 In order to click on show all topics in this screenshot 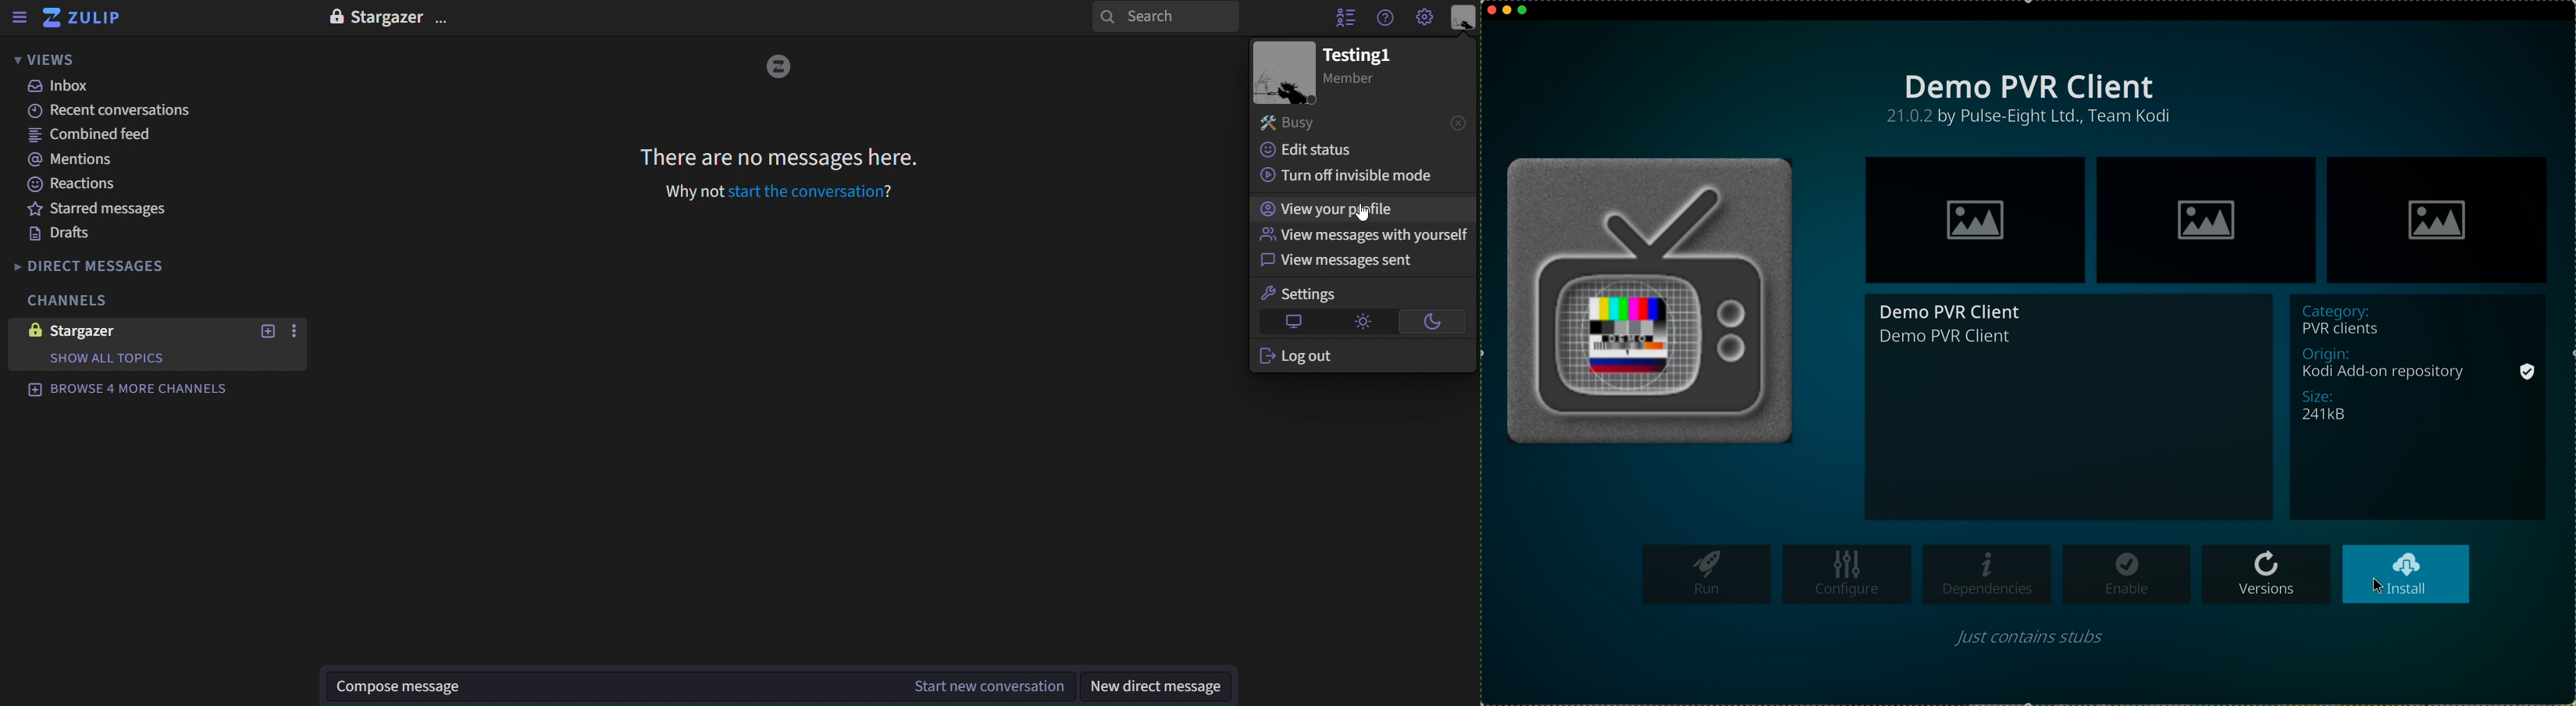, I will do `click(91, 356)`.